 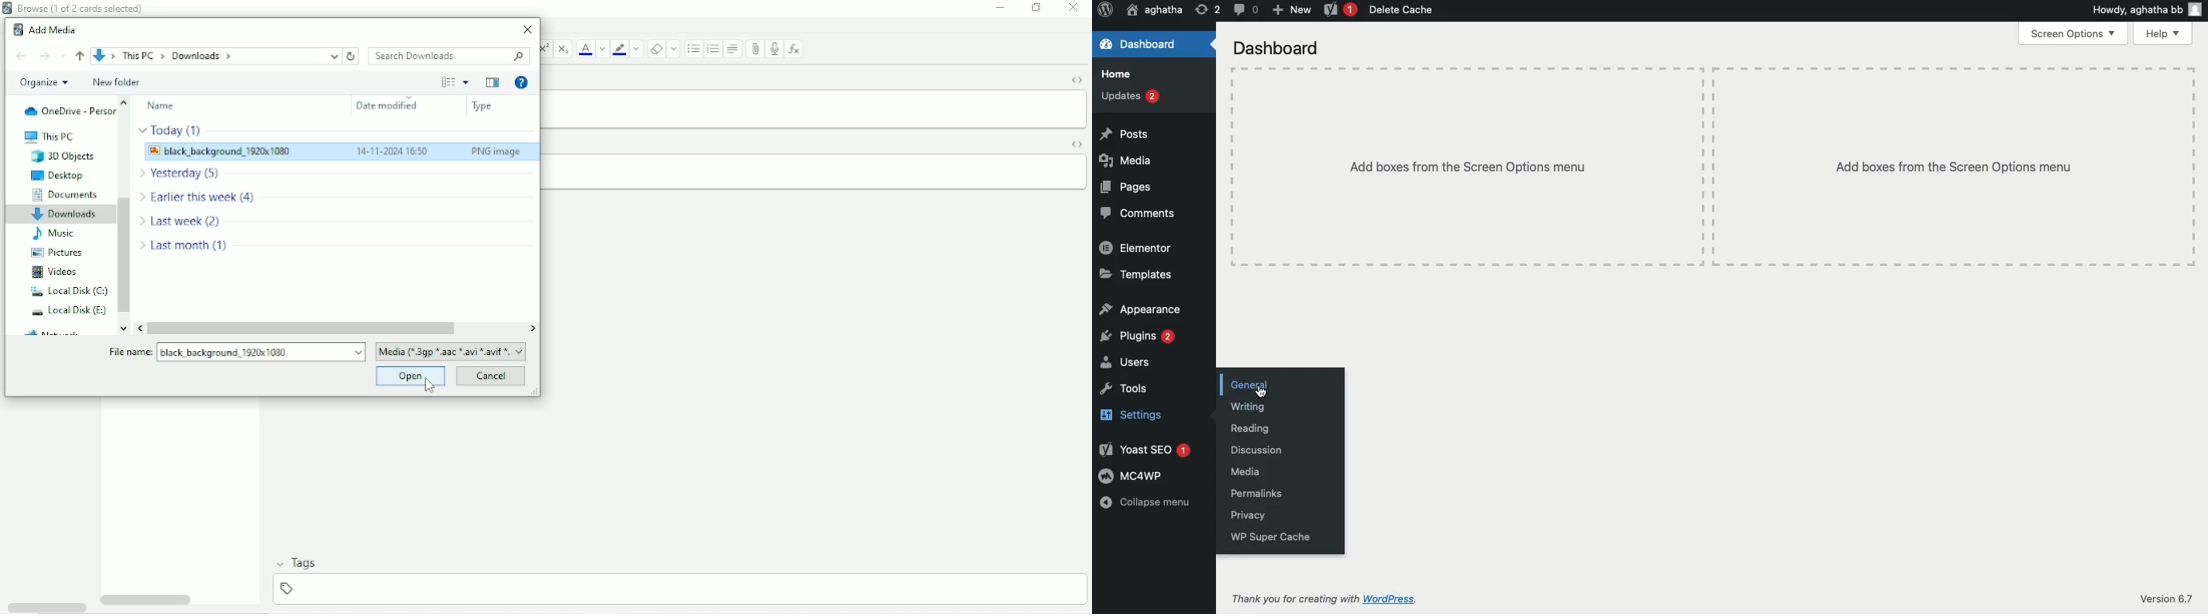 What do you see at coordinates (1399, 9) in the screenshot?
I see `Delete cache` at bounding box center [1399, 9].